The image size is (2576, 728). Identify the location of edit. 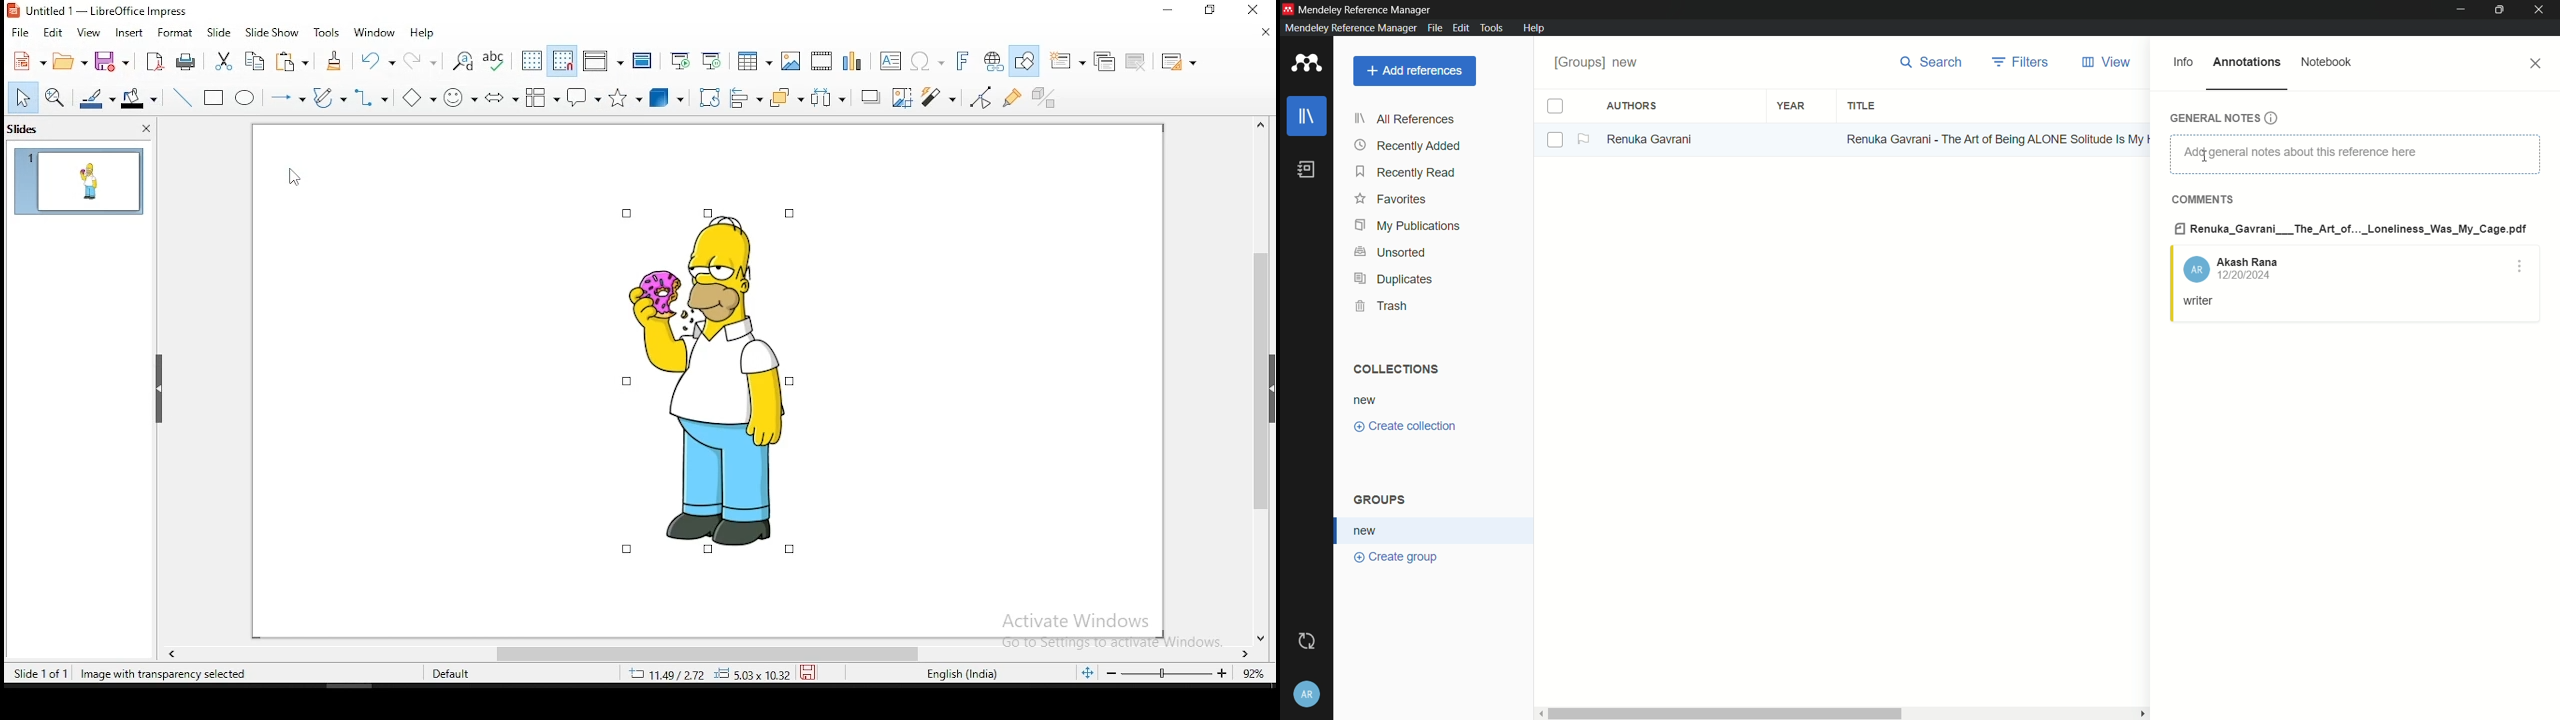
(55, 34).